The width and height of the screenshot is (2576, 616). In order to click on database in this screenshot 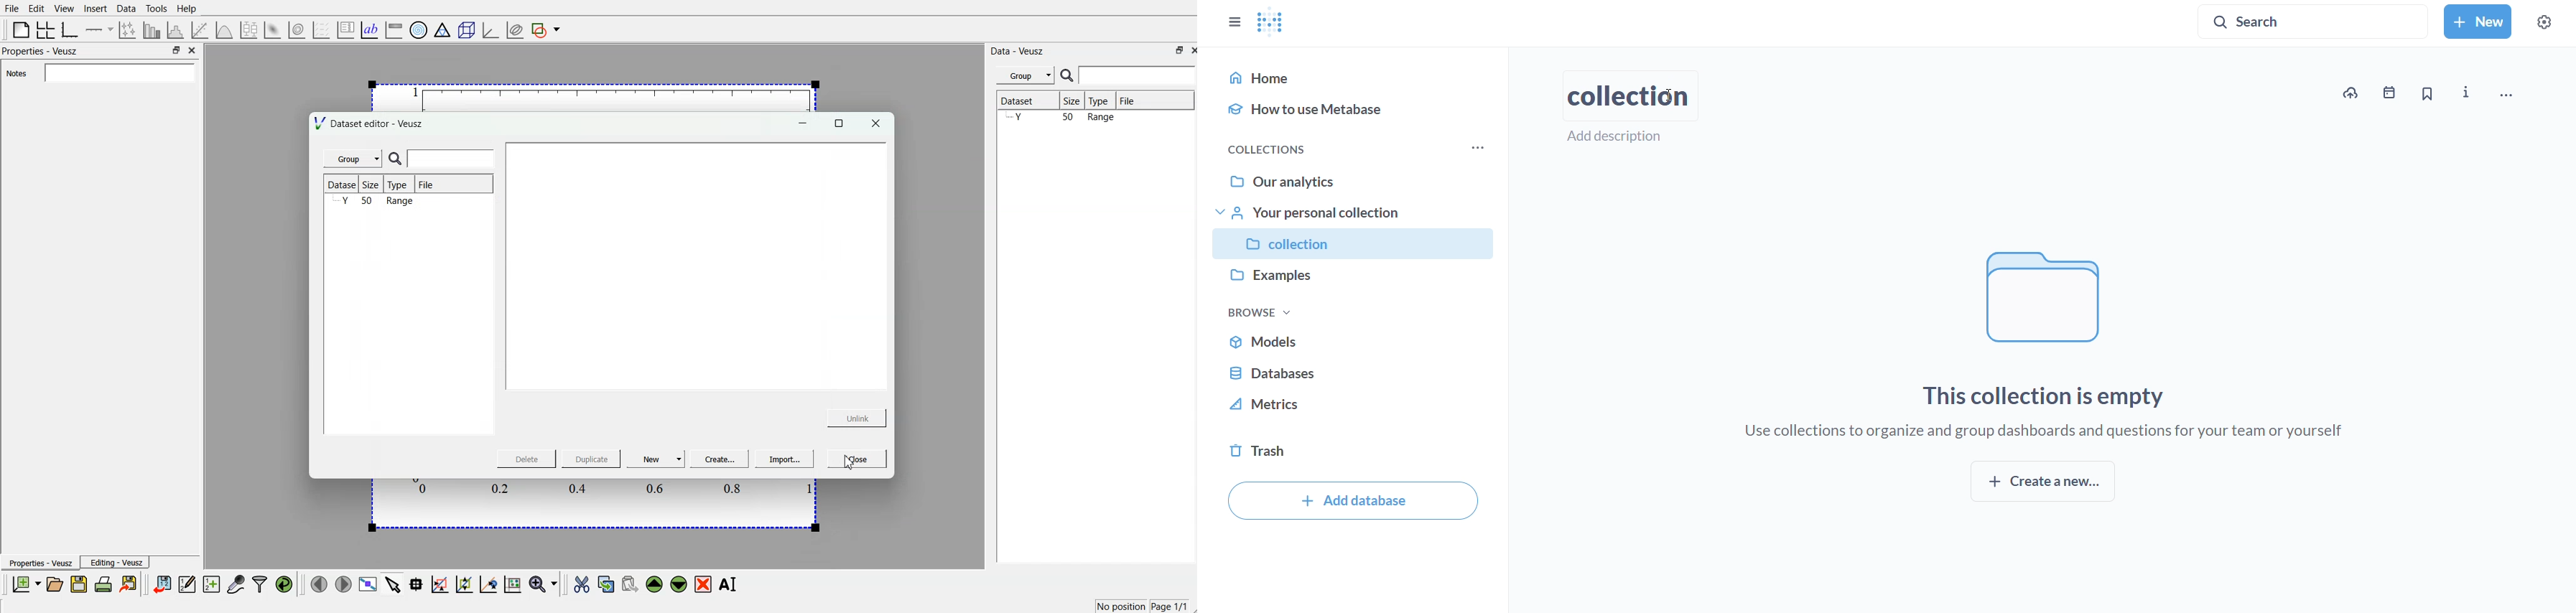, I will do `click(1354, 369)`.